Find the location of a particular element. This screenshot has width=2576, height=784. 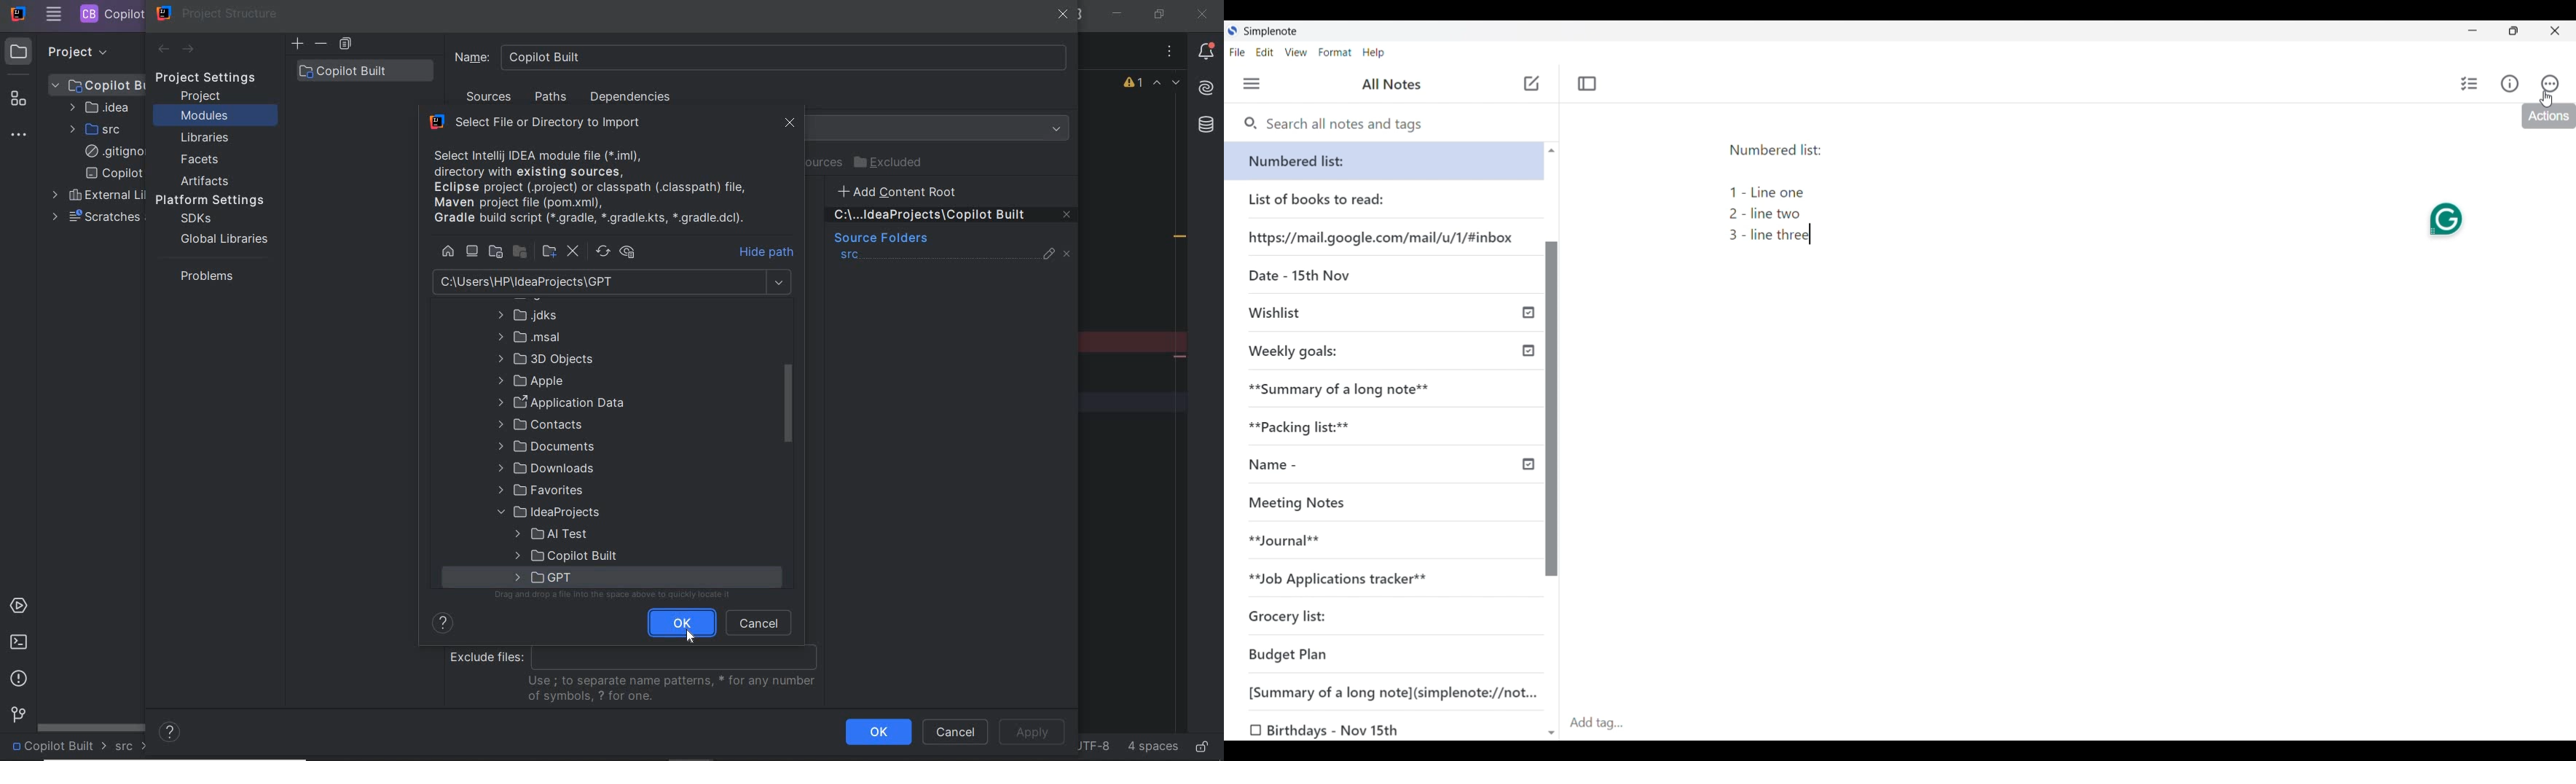

Summary of a long note** is located at coordinates (1339, 390).